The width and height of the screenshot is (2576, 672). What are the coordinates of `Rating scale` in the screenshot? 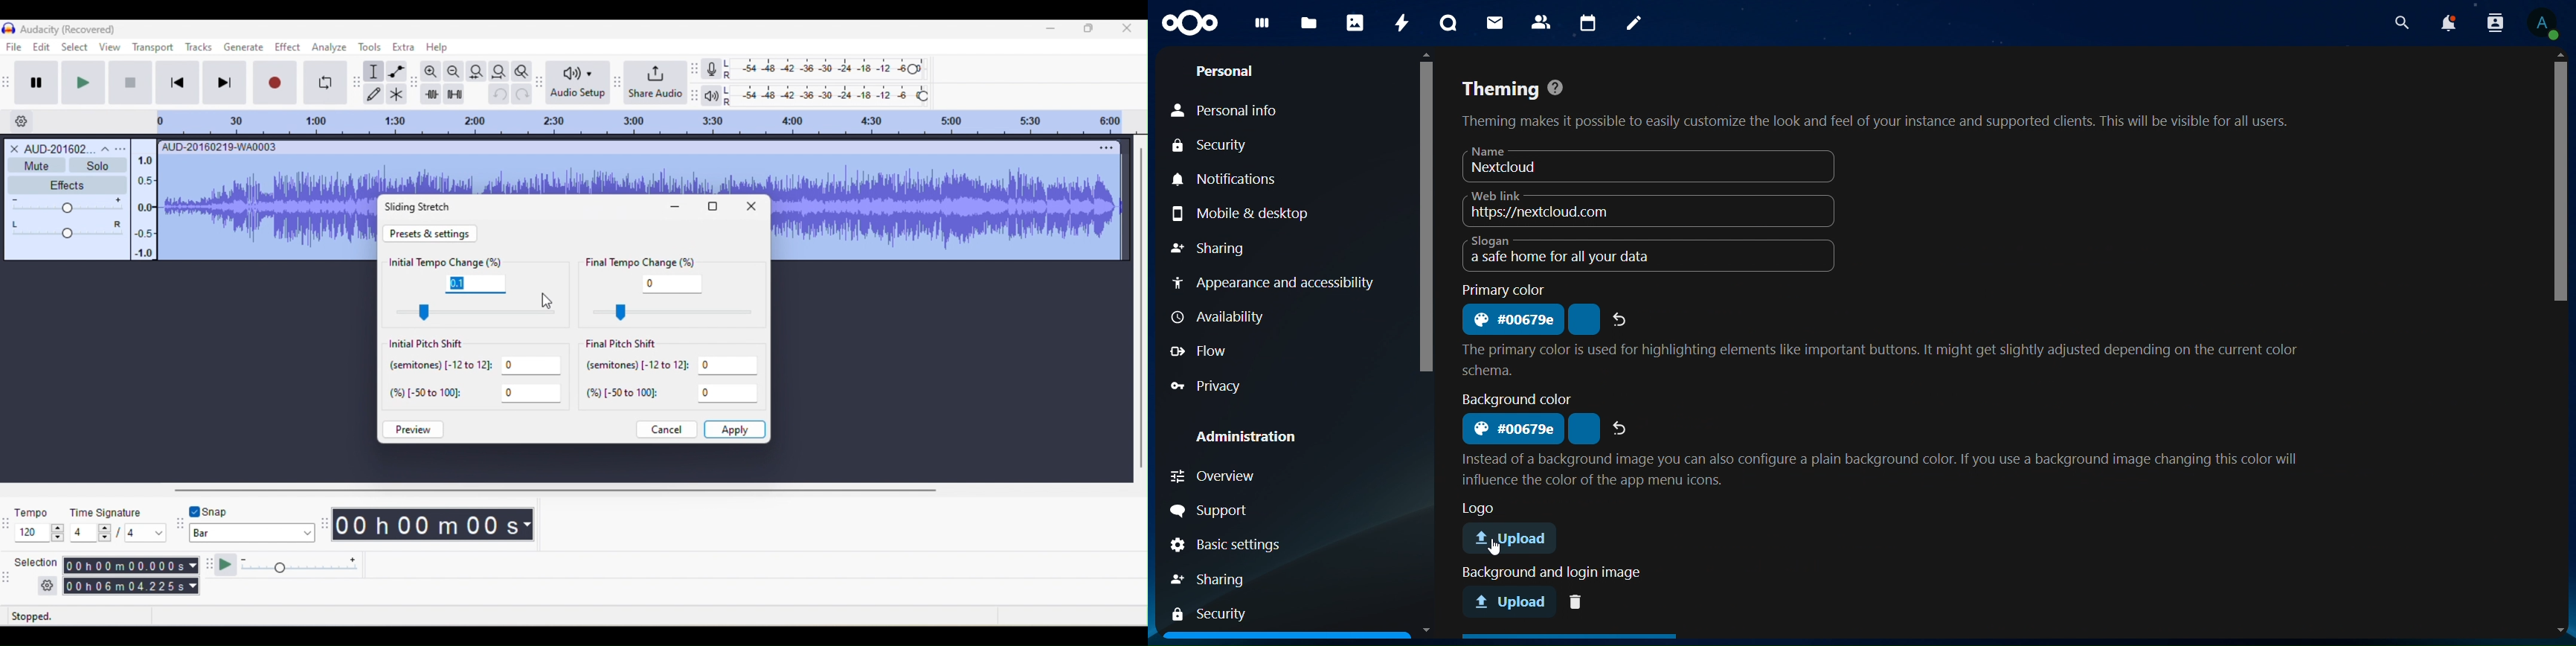 It's located at (628, 122).